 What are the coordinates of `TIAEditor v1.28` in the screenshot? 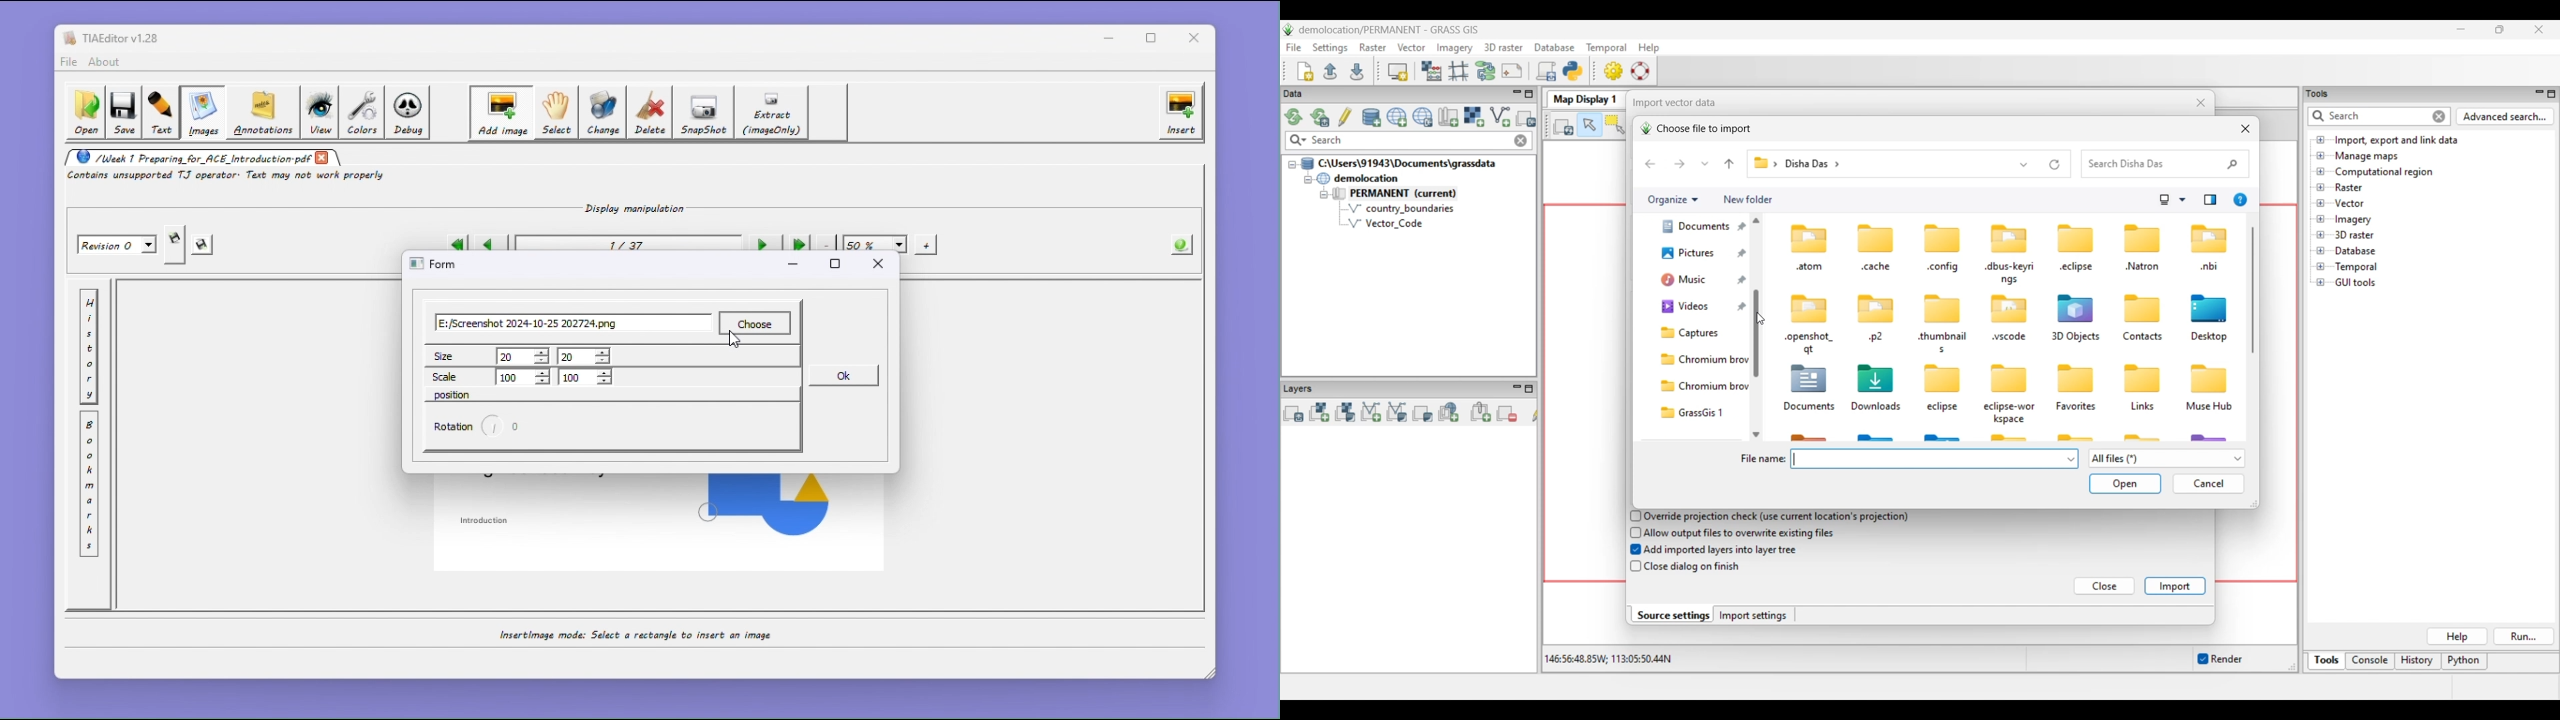 It's located at (111, 37).